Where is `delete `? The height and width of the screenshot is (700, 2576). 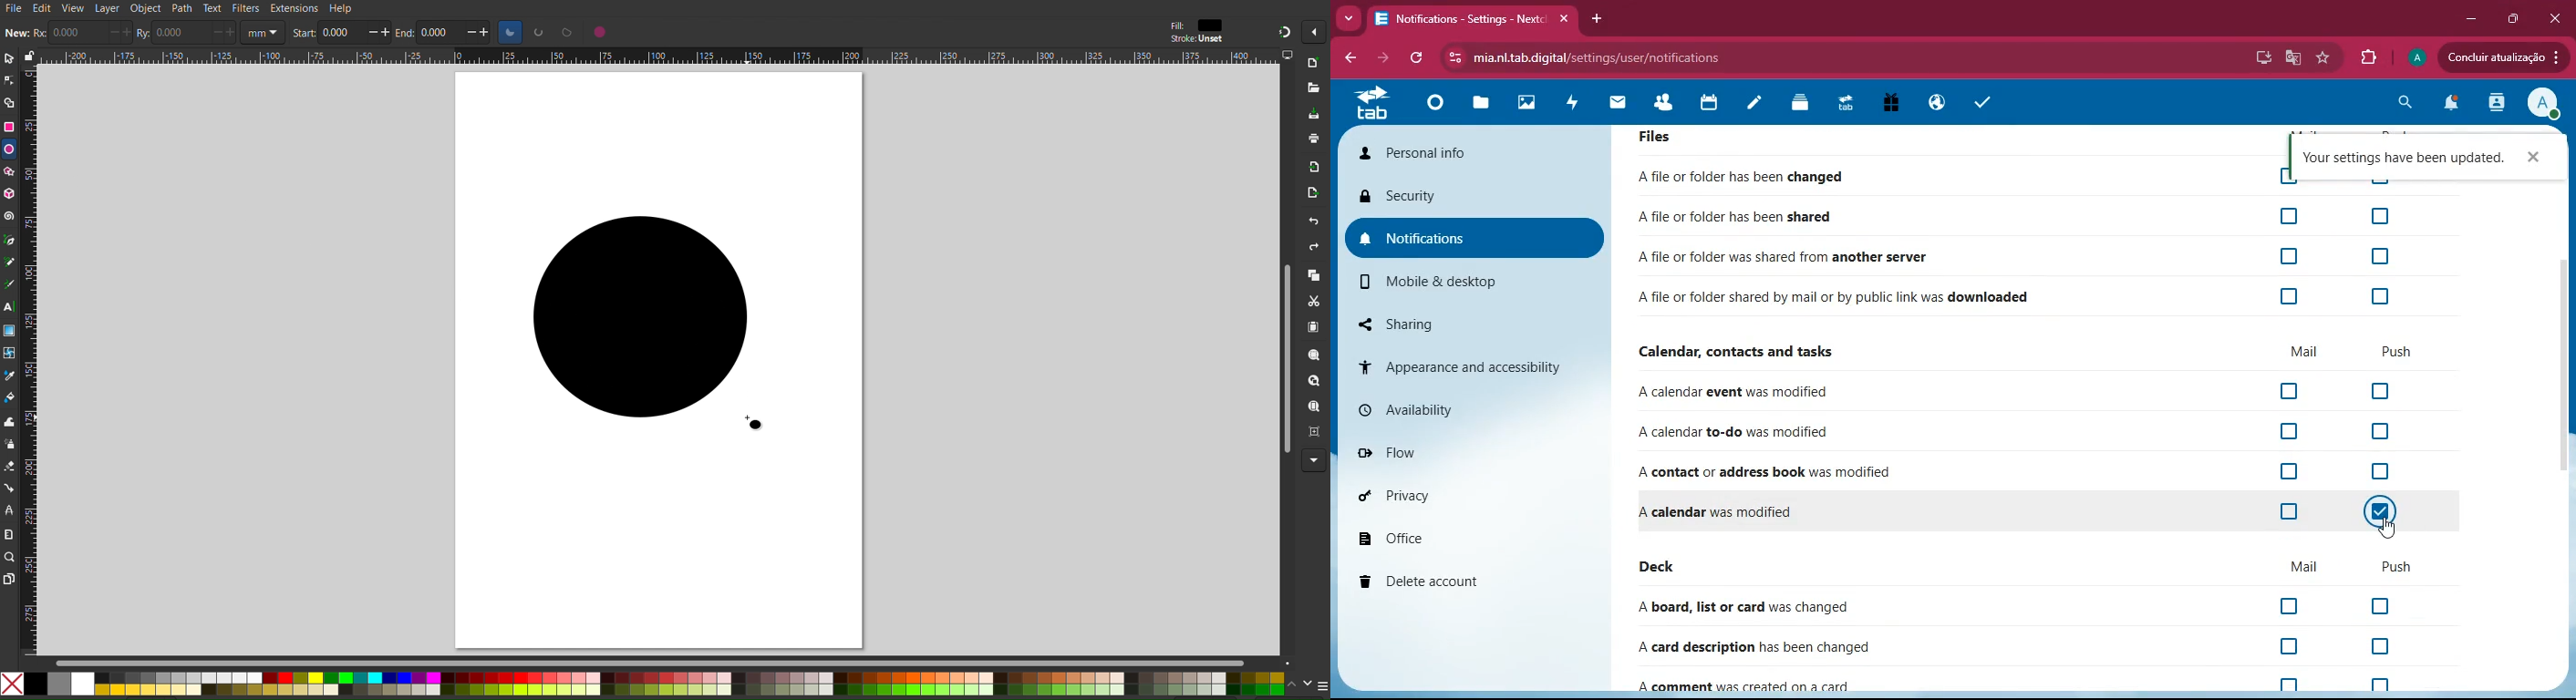
delete  is located at coordinates (1455, 576).